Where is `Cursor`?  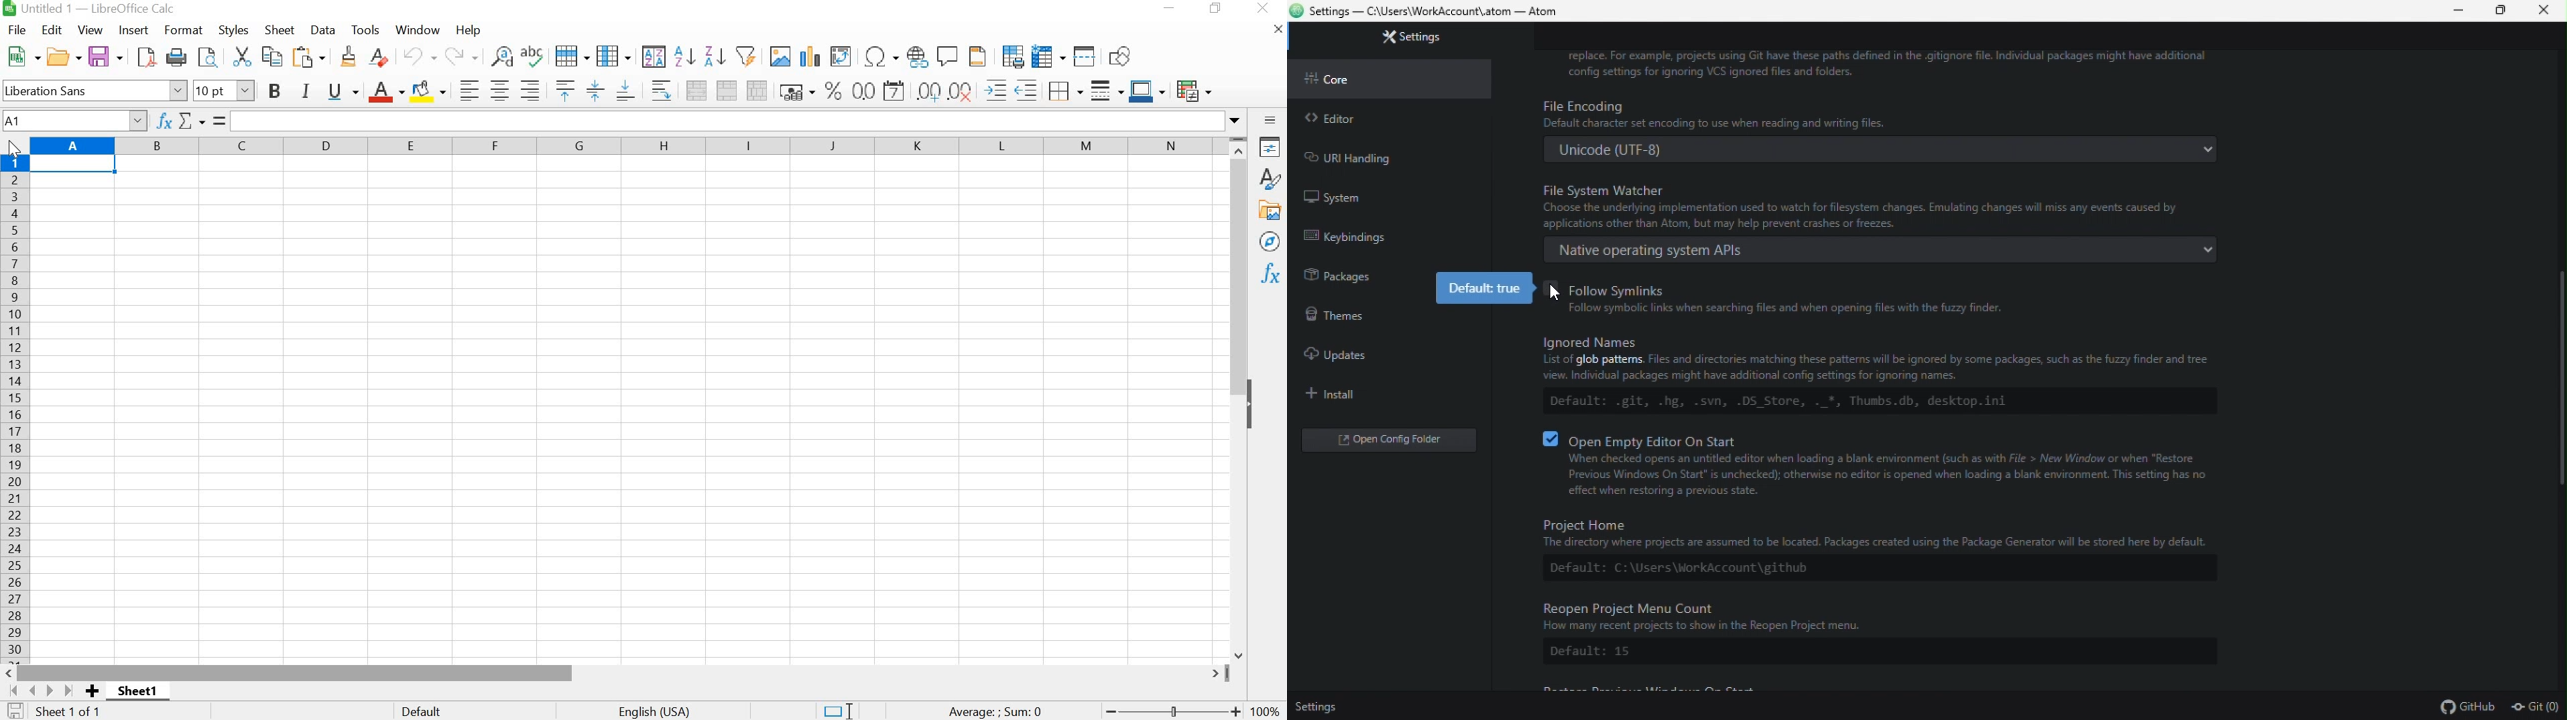
Cursor is located at coordinates (11, 146).